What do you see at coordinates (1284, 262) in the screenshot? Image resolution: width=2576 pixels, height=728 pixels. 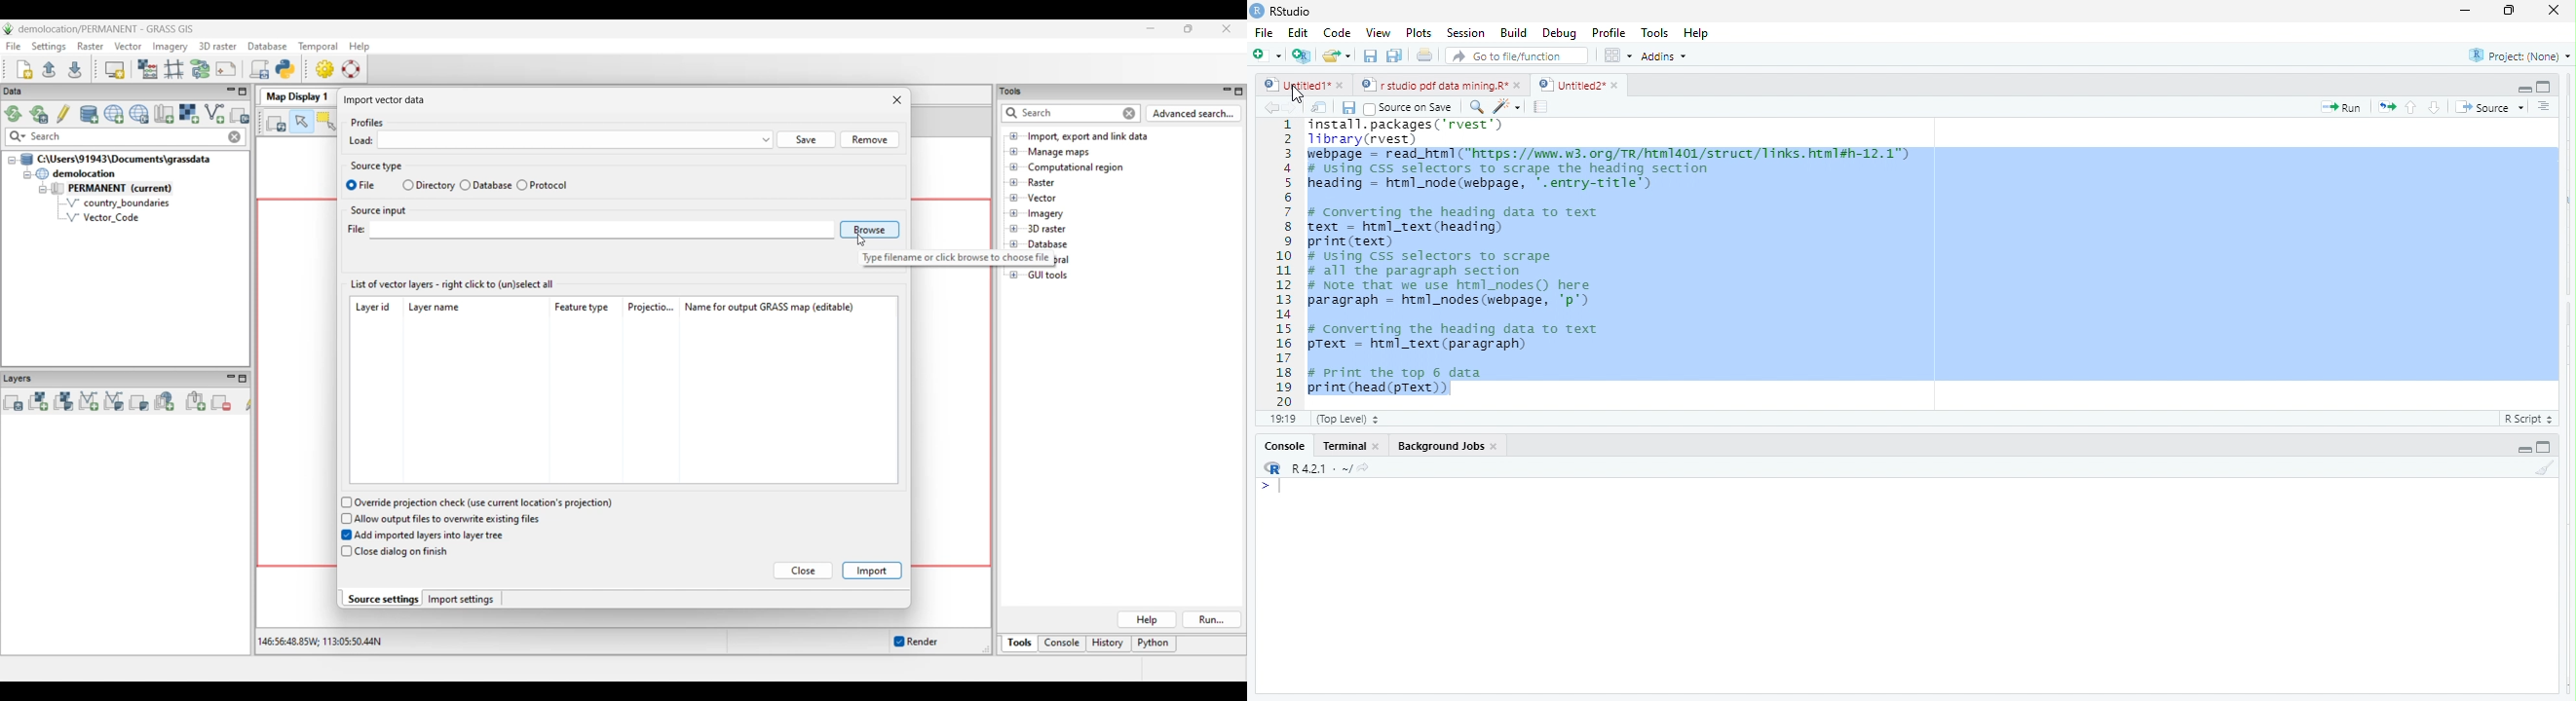 I see `1
2
3
a
5
6
7
H
9
10
11
12
13
14
15
16
17
18
19
20` at bounding box center [1284, 262].